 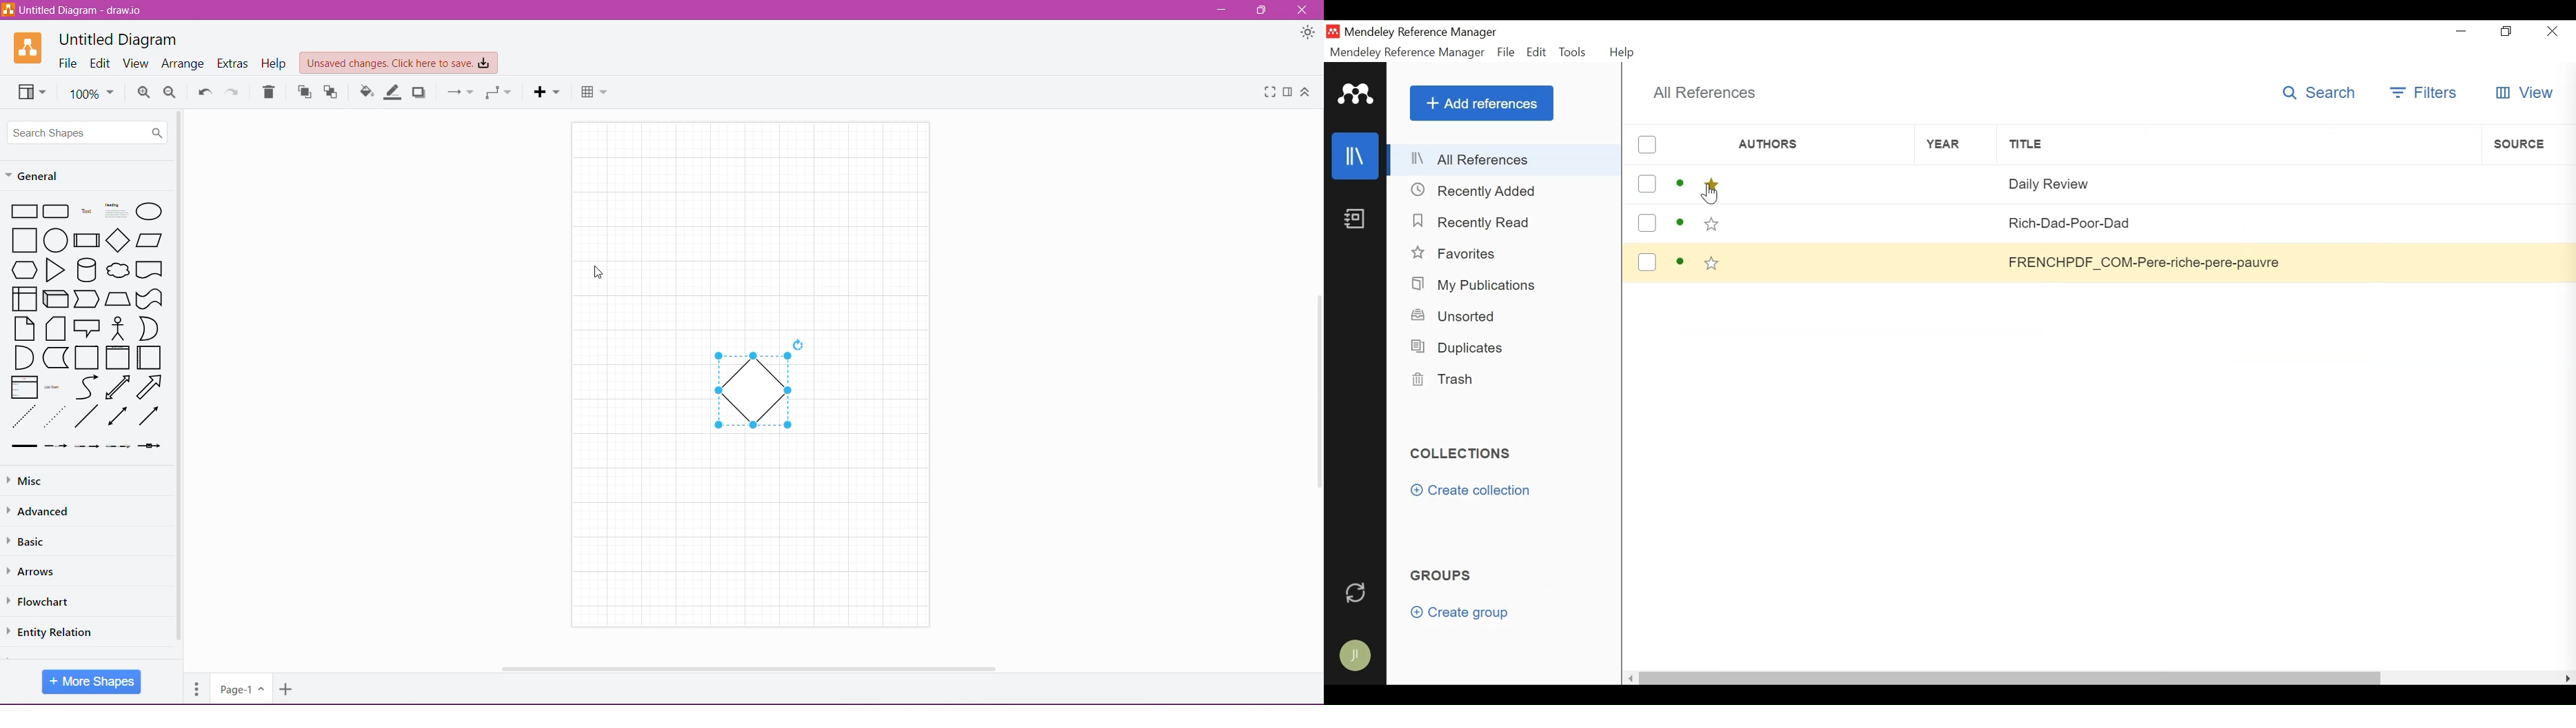 I want to click on Delete, so click(x=268, y=92).